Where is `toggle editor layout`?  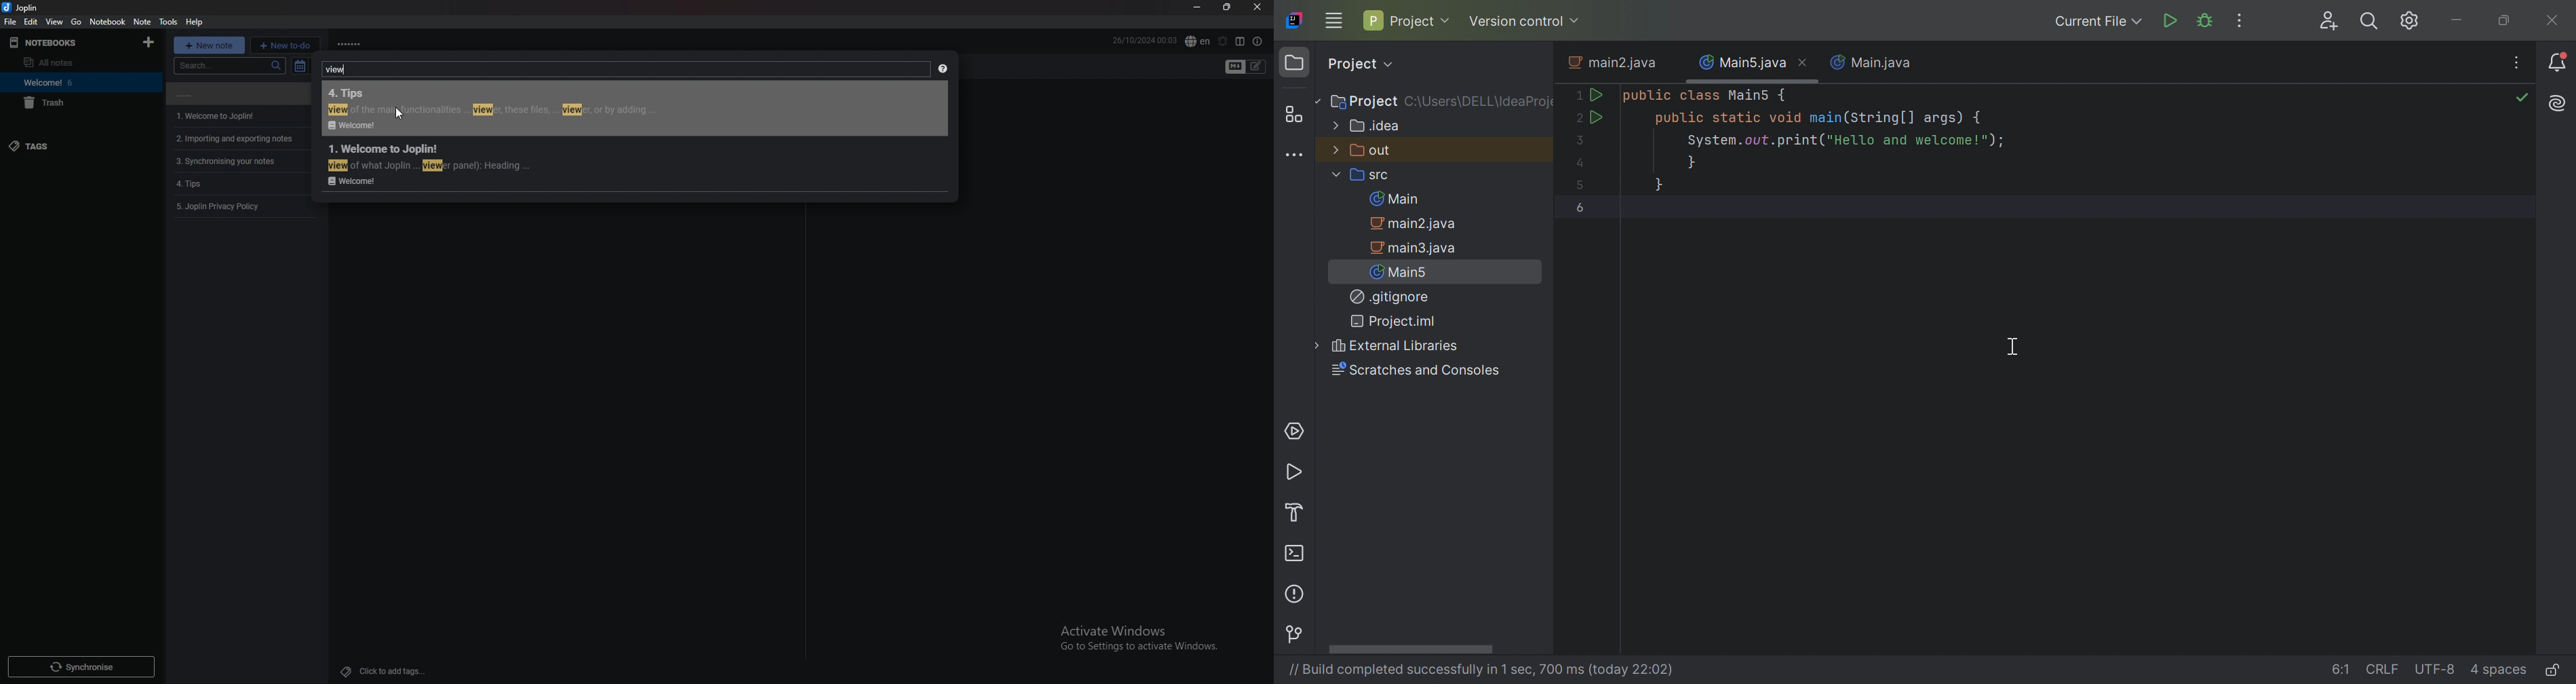 toggle editor layout is located at coordinates (1242, 41).